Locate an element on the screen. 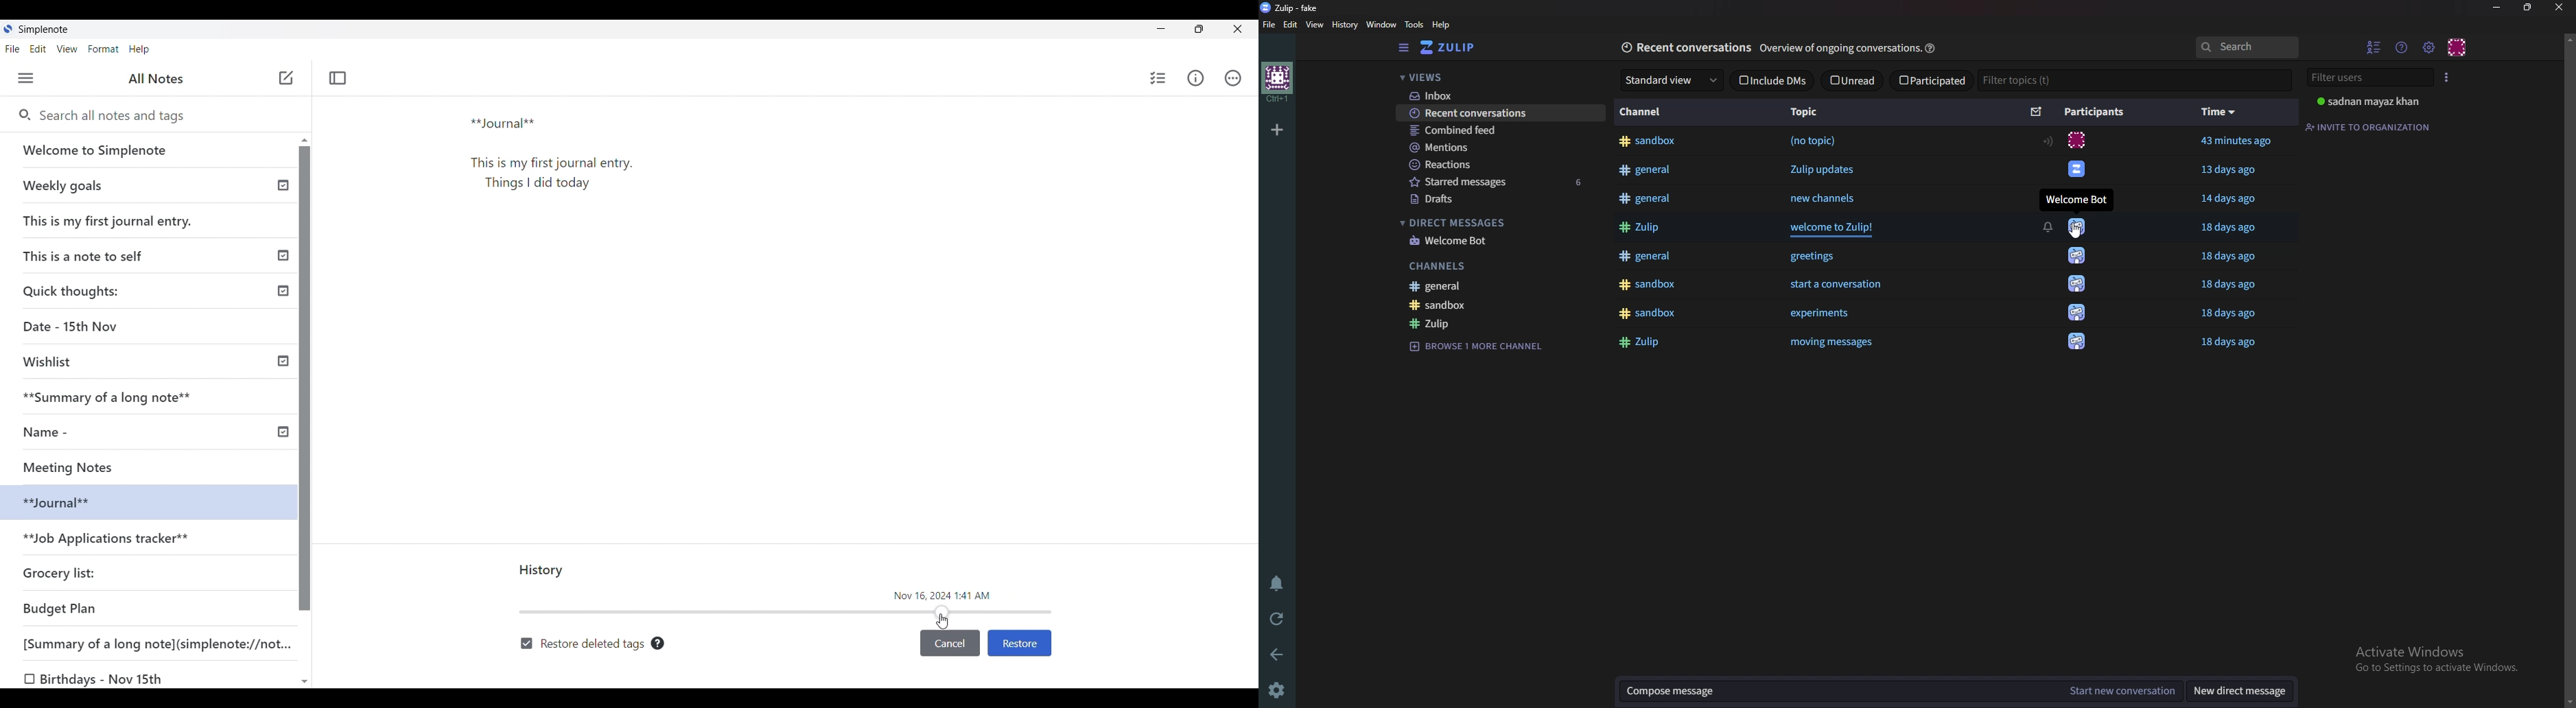 The image size is (2576, 728). help is located at coordinates (1936, 45).